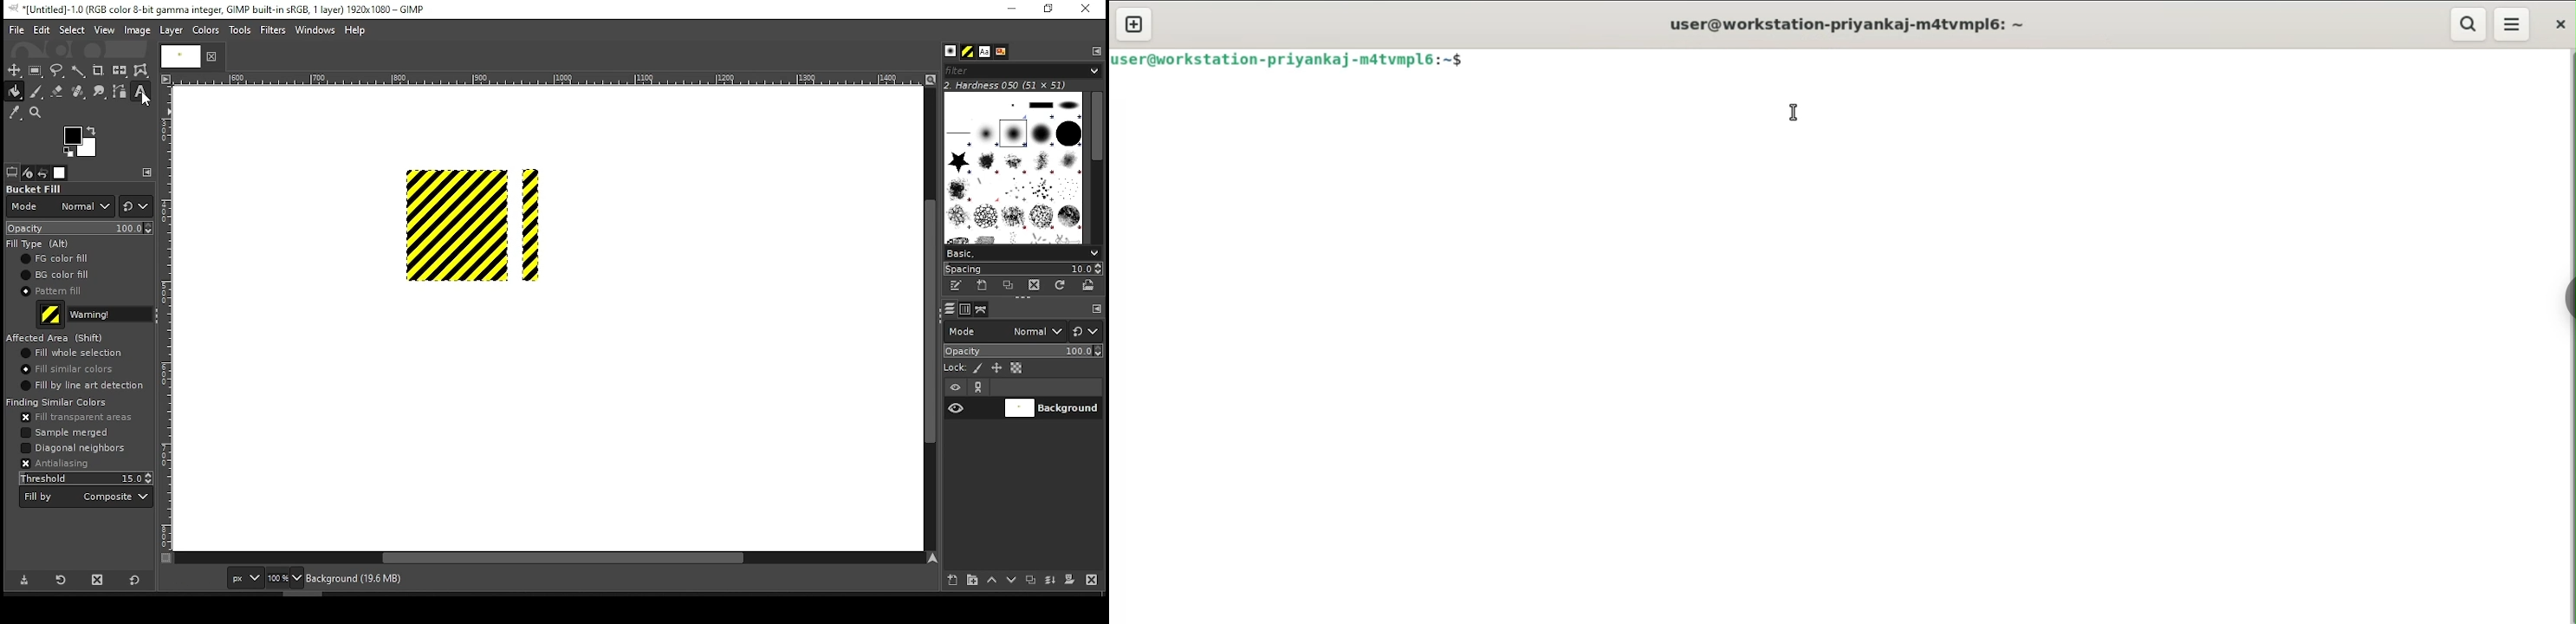 This screenshot has width=2576, height=644. Describe the element at coordinates (16, 91) in the screenshot. I see `paint bucket tool` at that location.